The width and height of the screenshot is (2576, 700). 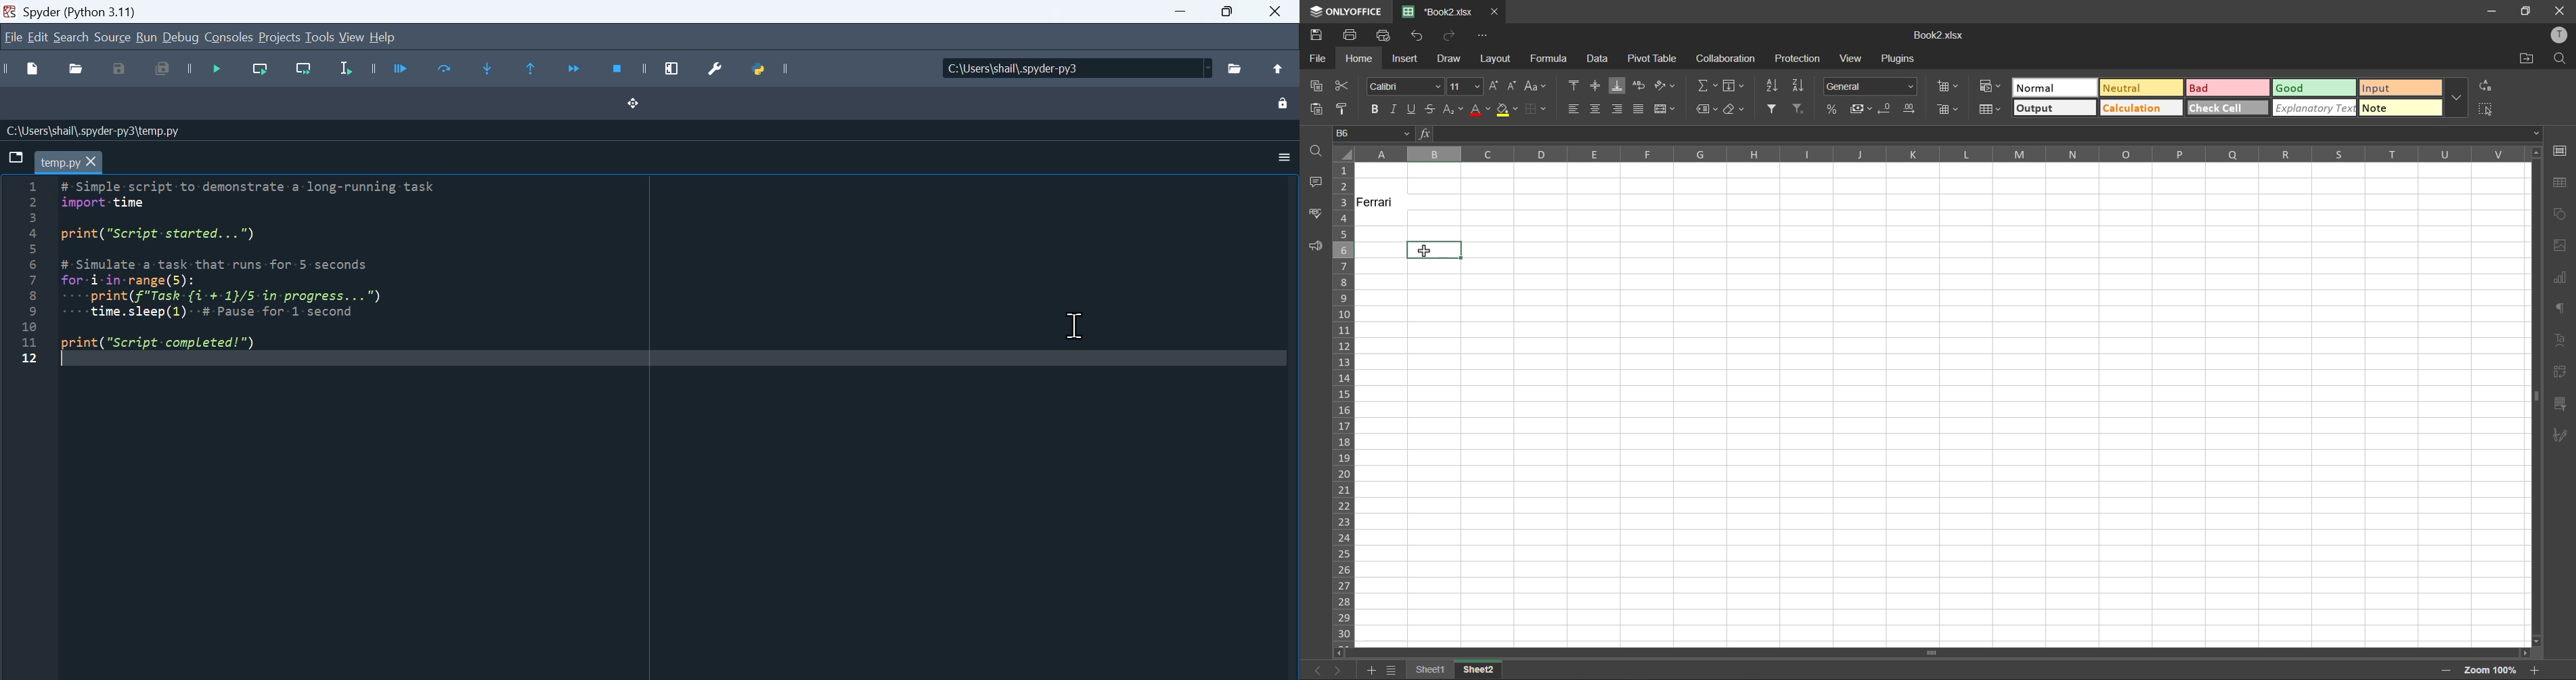 I want to click on Source, so click(x=111, y=36).